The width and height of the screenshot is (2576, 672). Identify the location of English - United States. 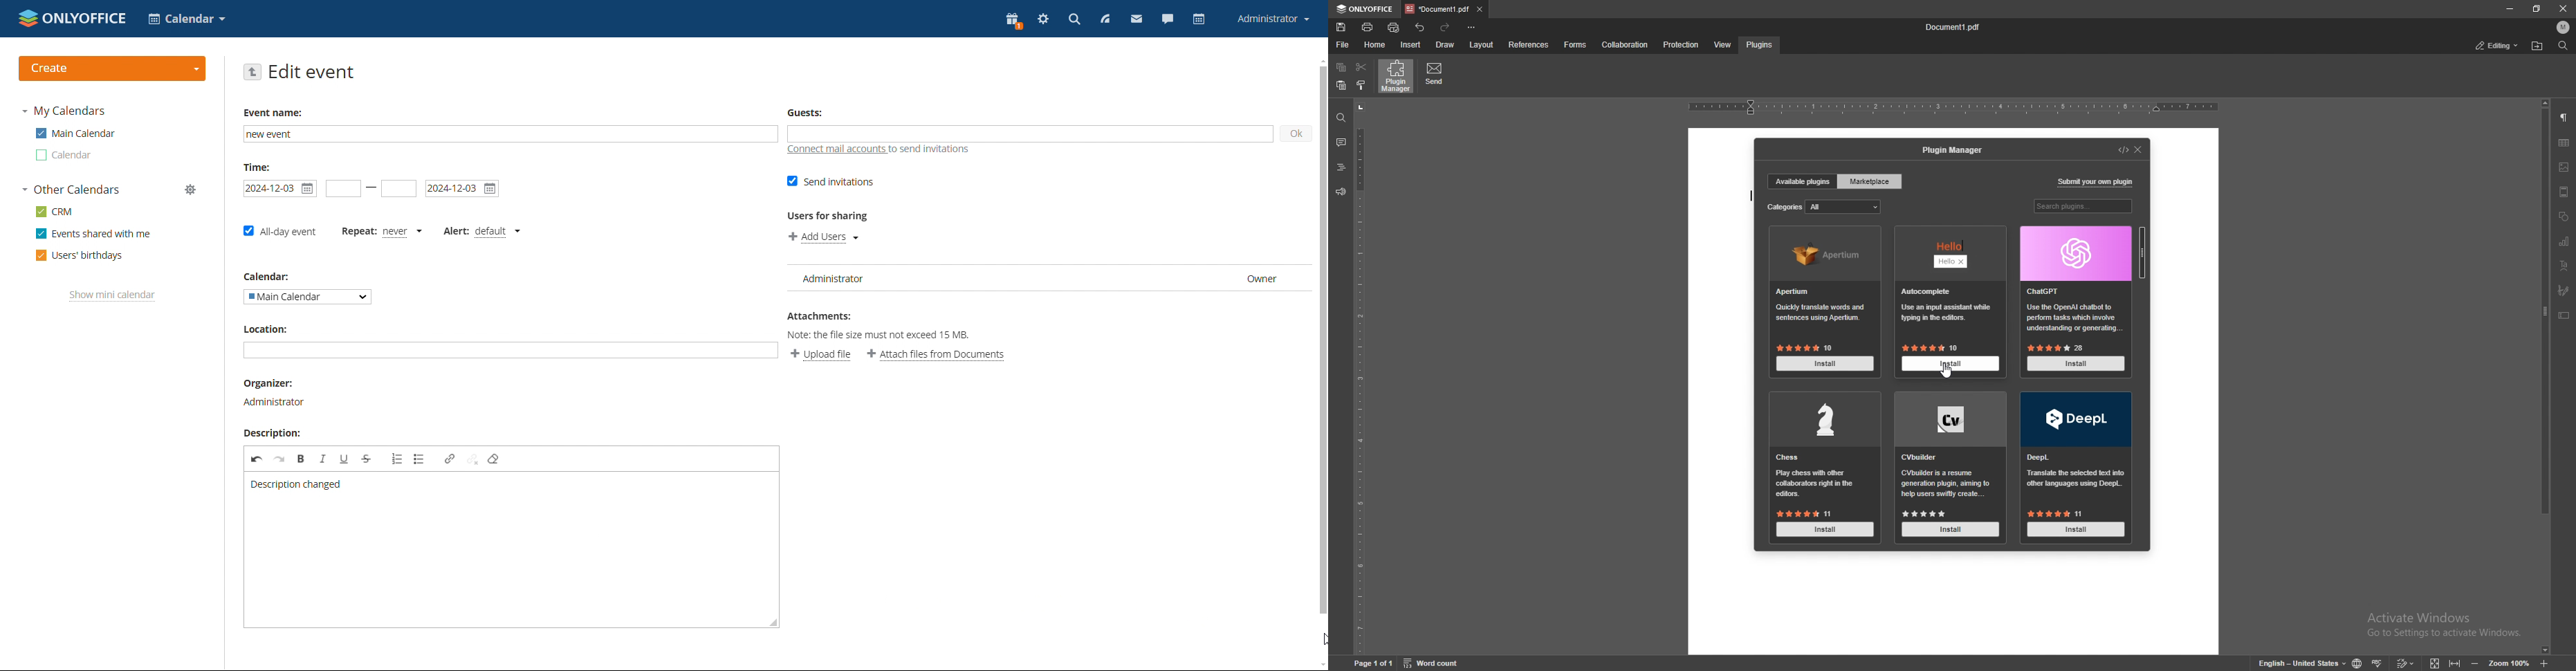
(2298, 663).